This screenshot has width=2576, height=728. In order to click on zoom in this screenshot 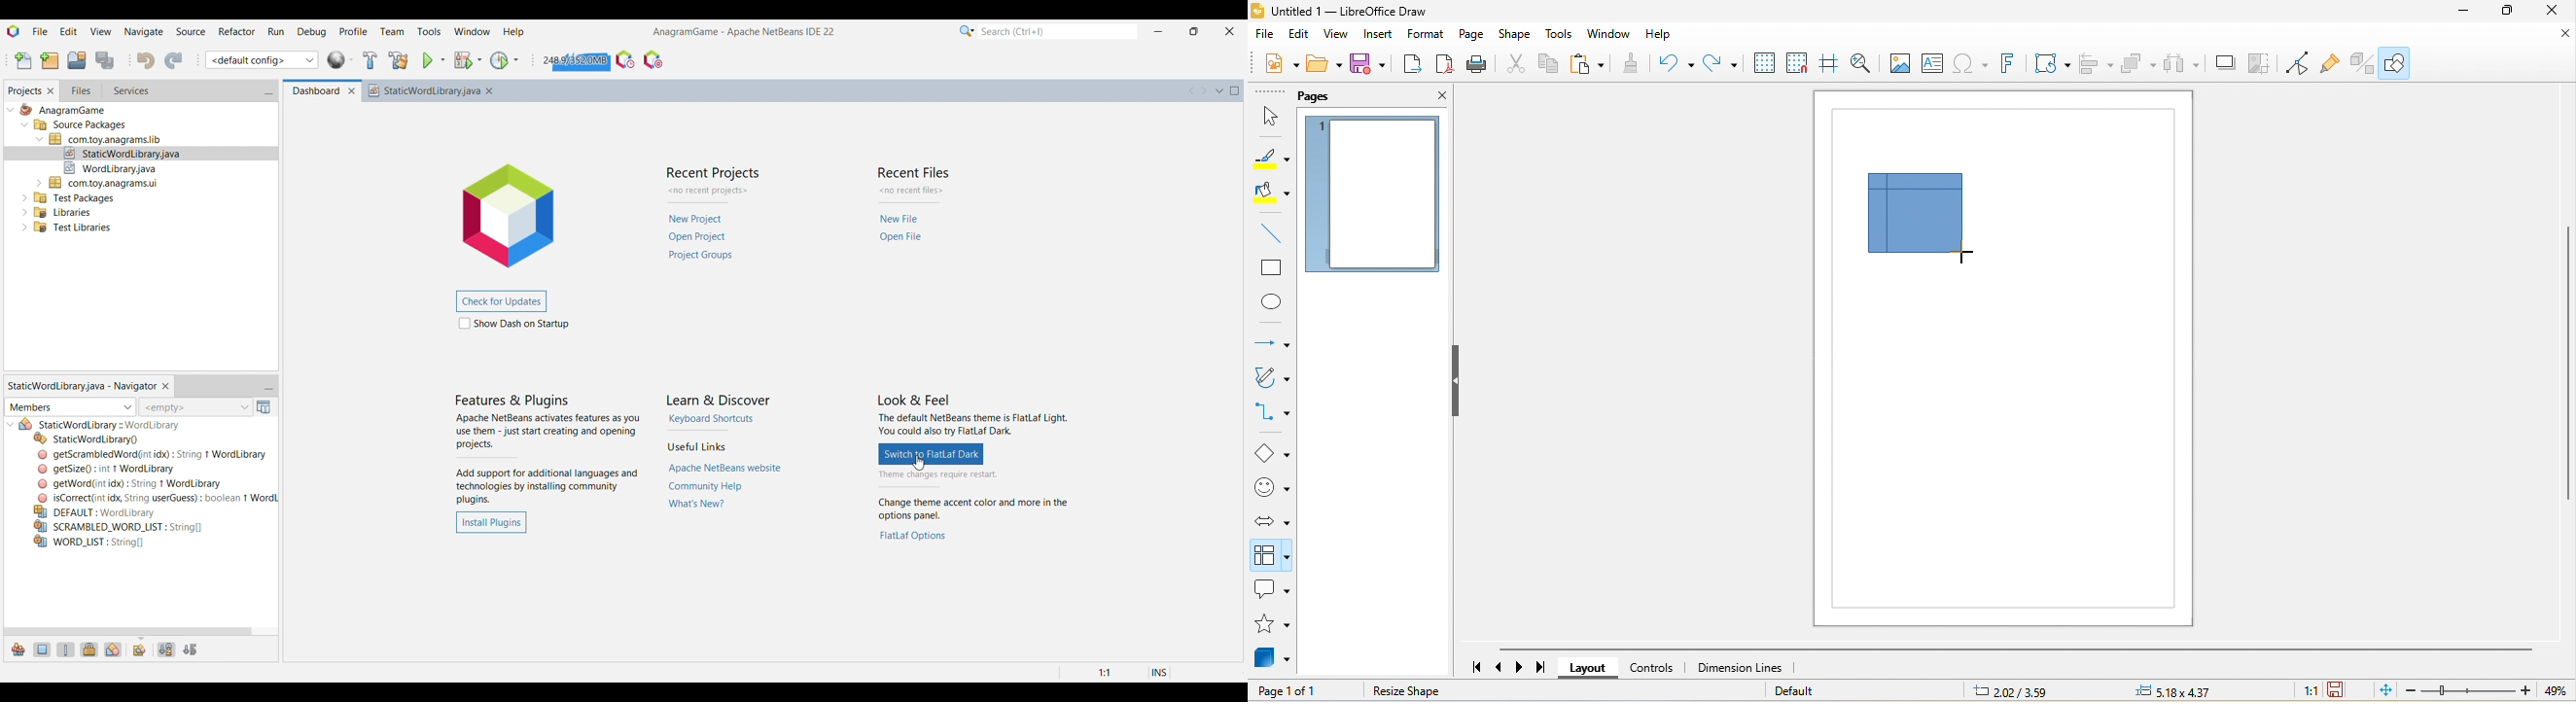, I will do `click(2468, 689)`.